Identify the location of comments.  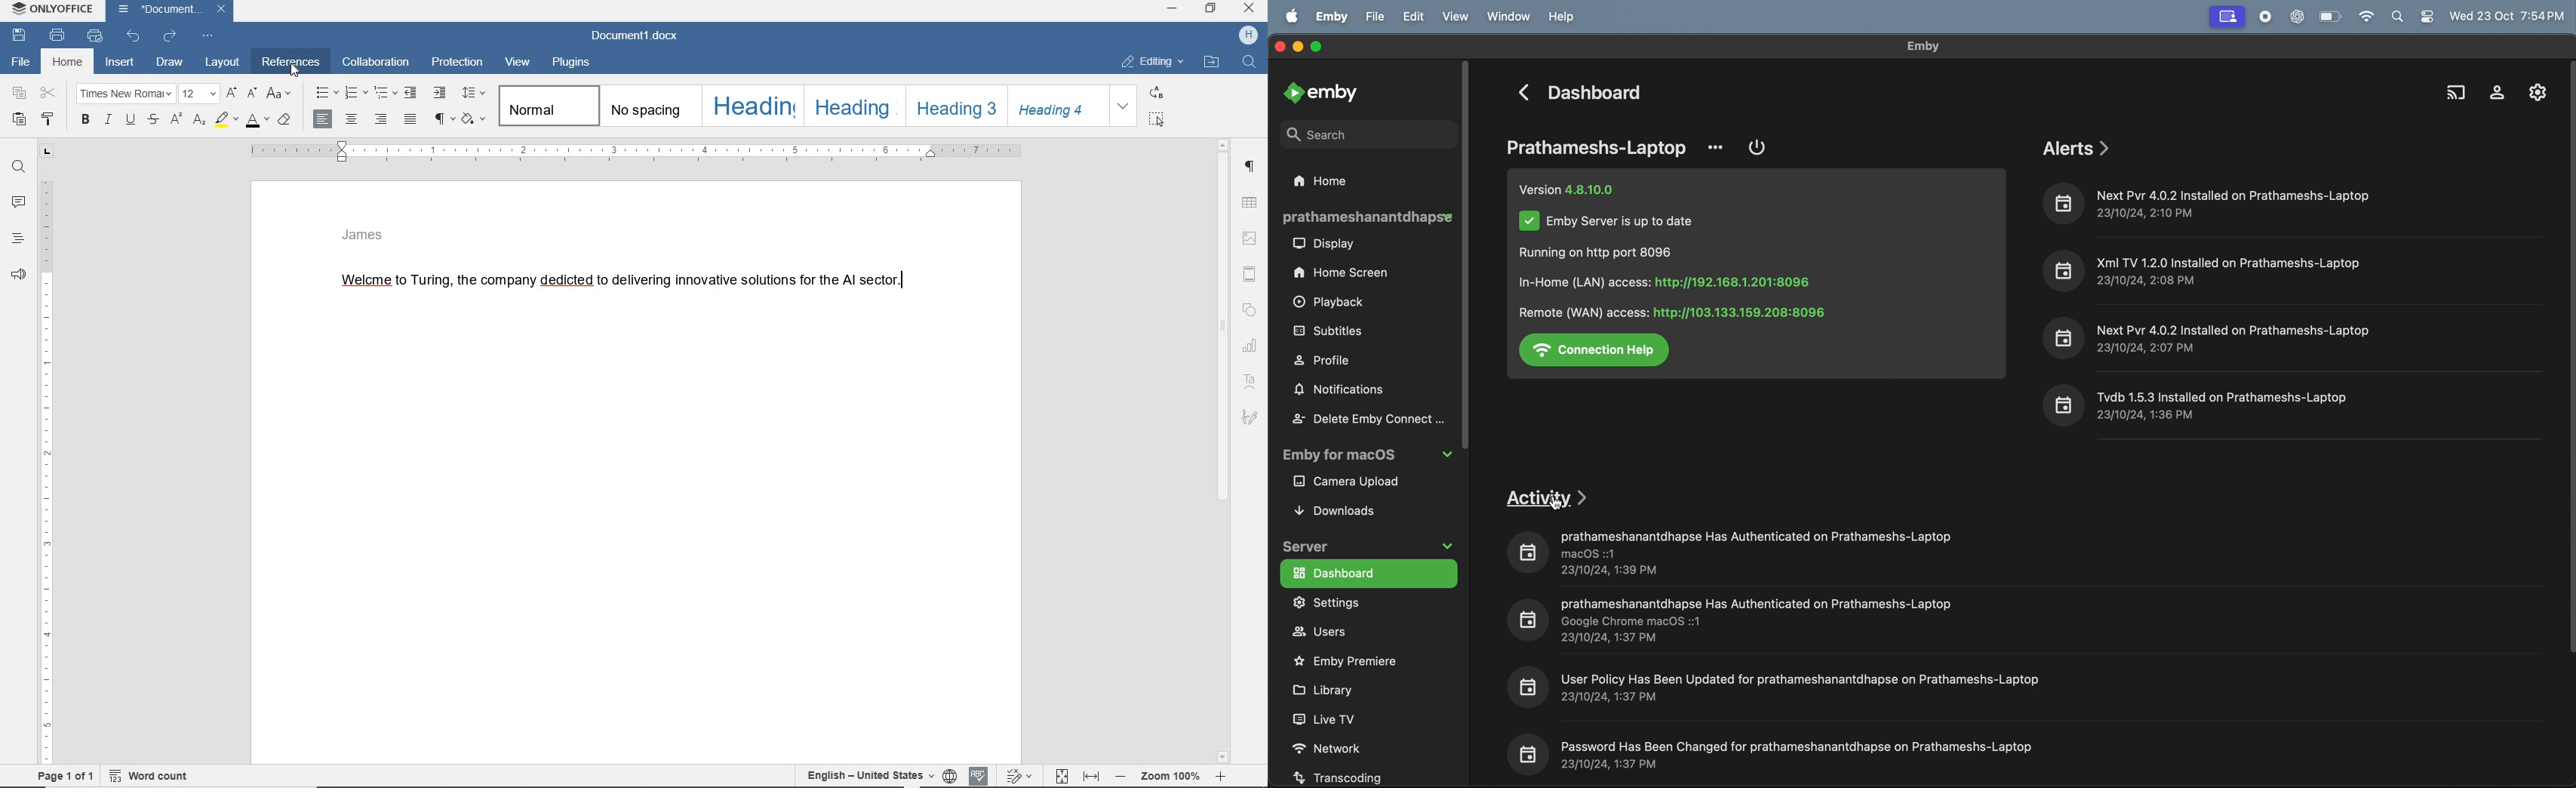
(17, 200).